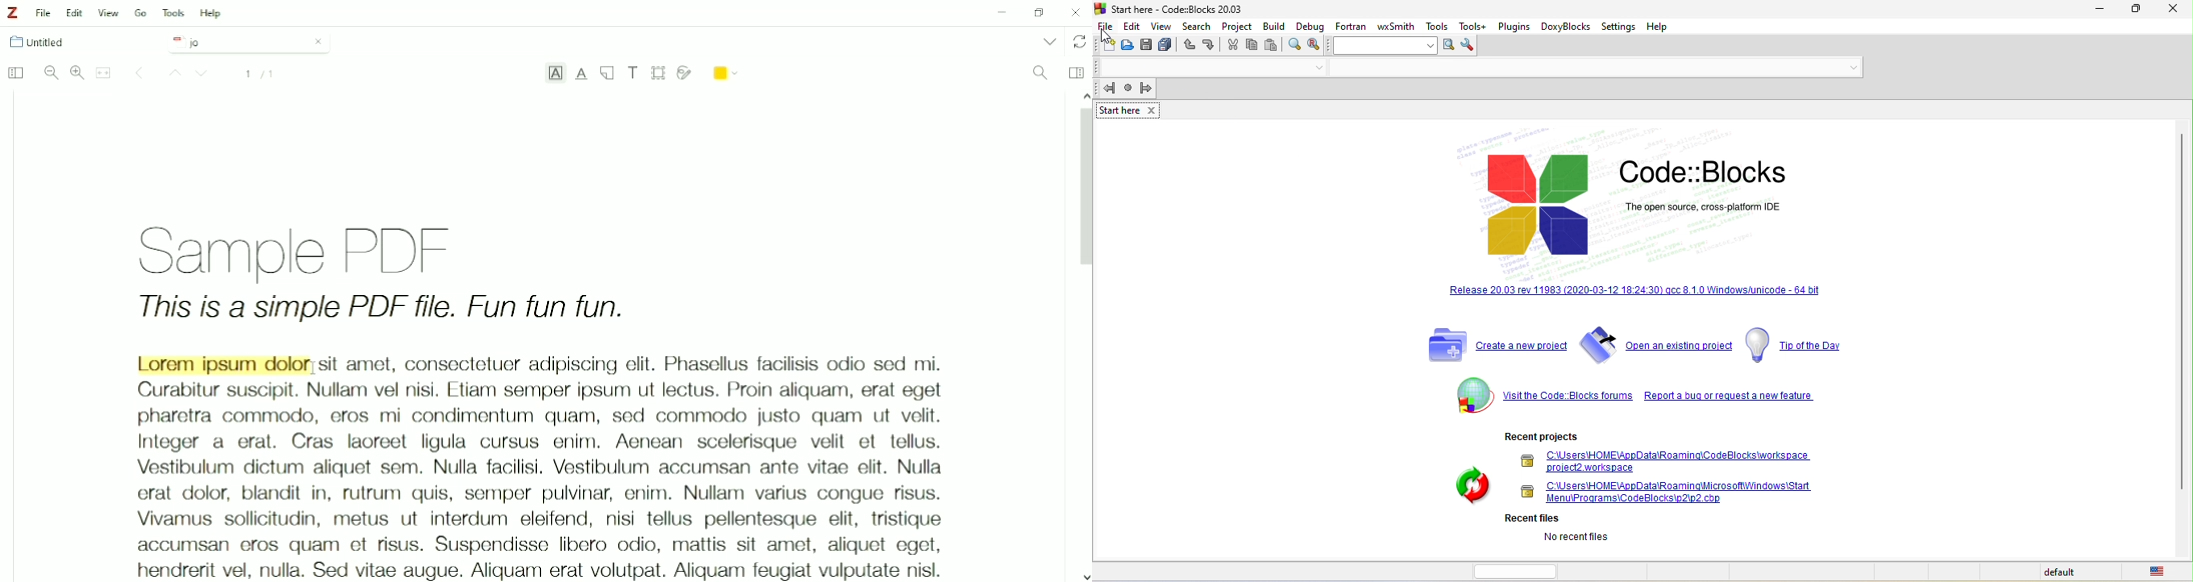  What do you see at coordinates (51, 73) in the screenshot?
I see `Zoom Out` at bounding box center [51, 73].